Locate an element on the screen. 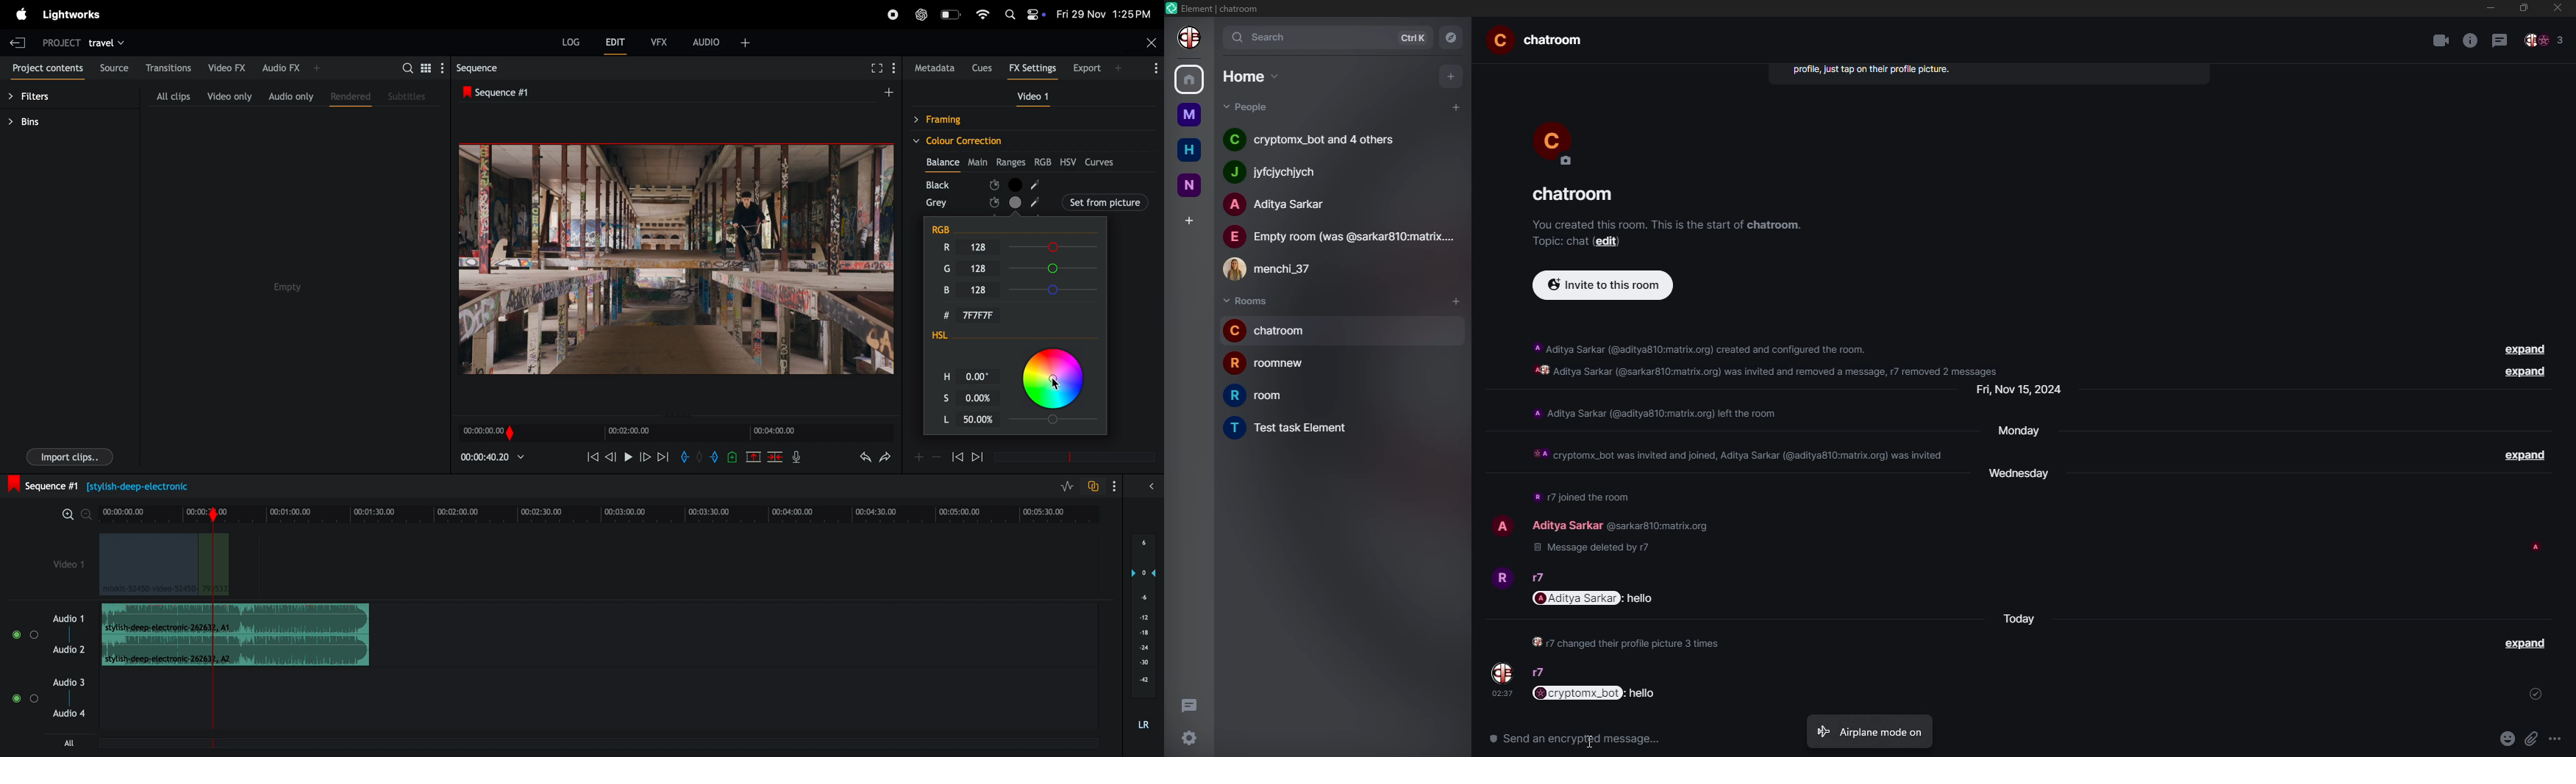 Image resolution: width=2576 pixels, height=784 pixels. Slider is located at coordinates (1057, 420).